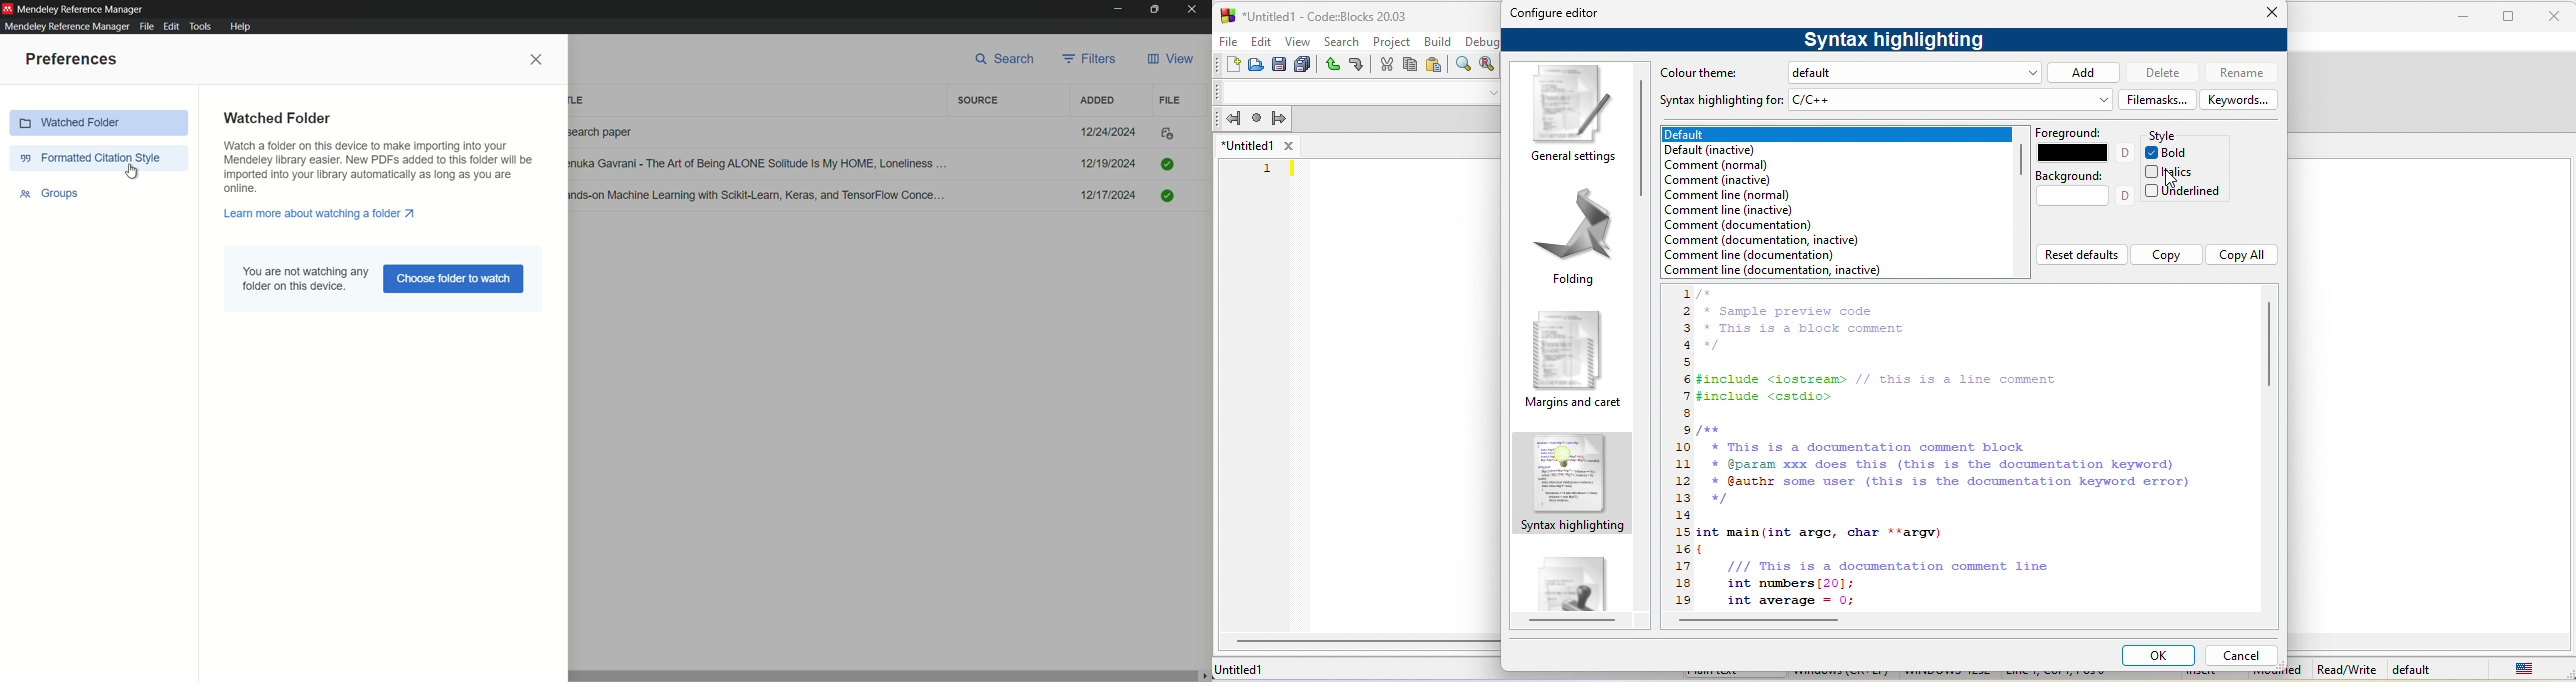 Image resolution: width=2576 pixels, height=700 pixels. I want to click on horizontal scroll bar, so click(1765, 622).